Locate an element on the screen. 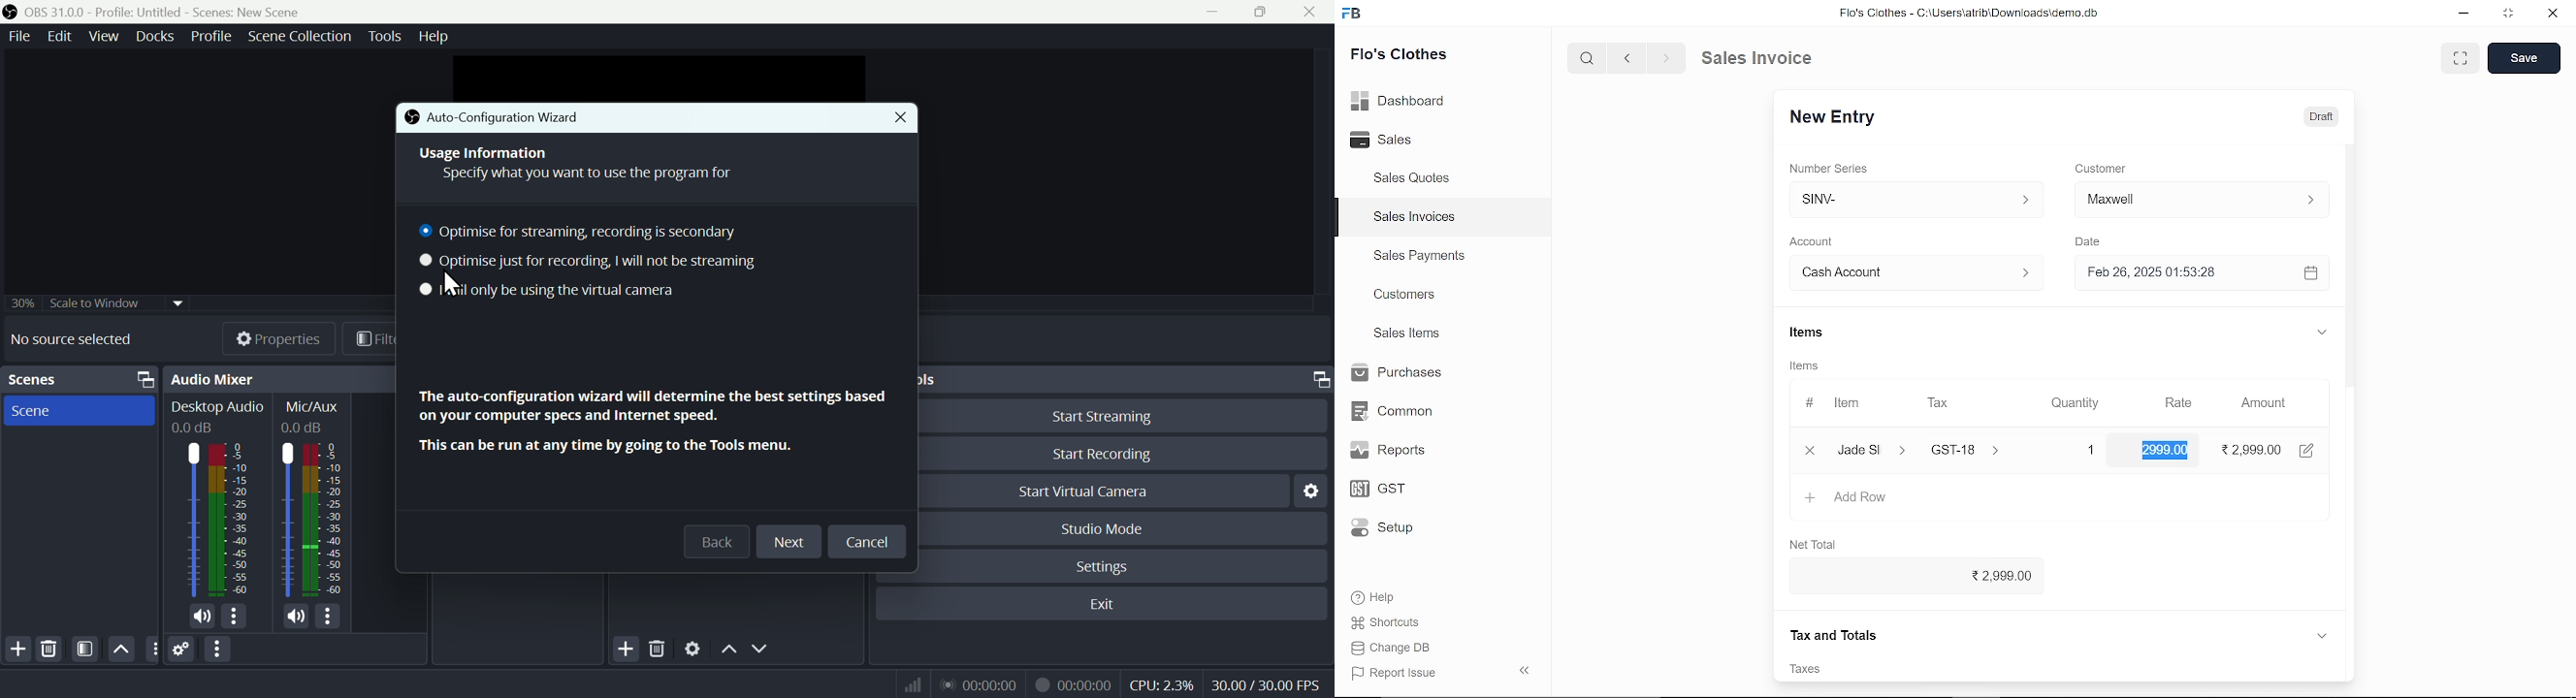 Image resolution: width=2576 pixels, height=700 pixels. minimize is located at coordinates (2465, 16).